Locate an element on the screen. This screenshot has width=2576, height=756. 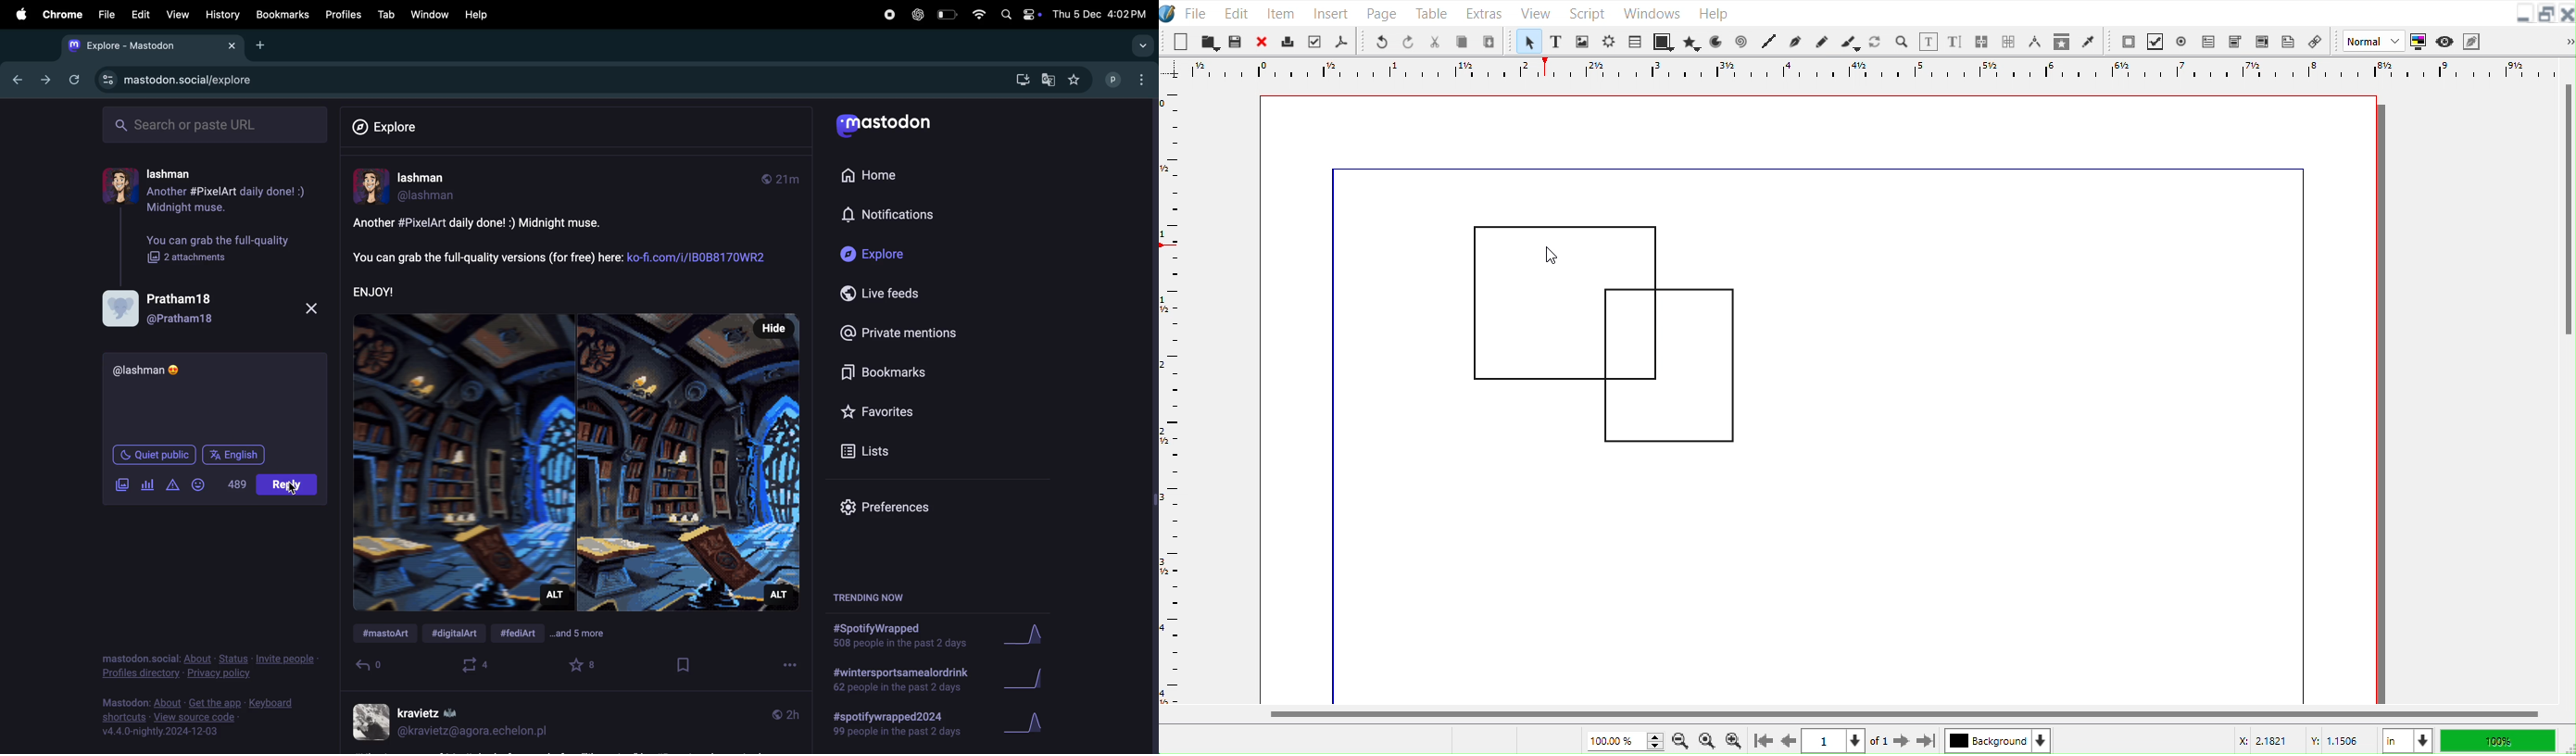
mastdon tab is located at coordinates (157, 47).